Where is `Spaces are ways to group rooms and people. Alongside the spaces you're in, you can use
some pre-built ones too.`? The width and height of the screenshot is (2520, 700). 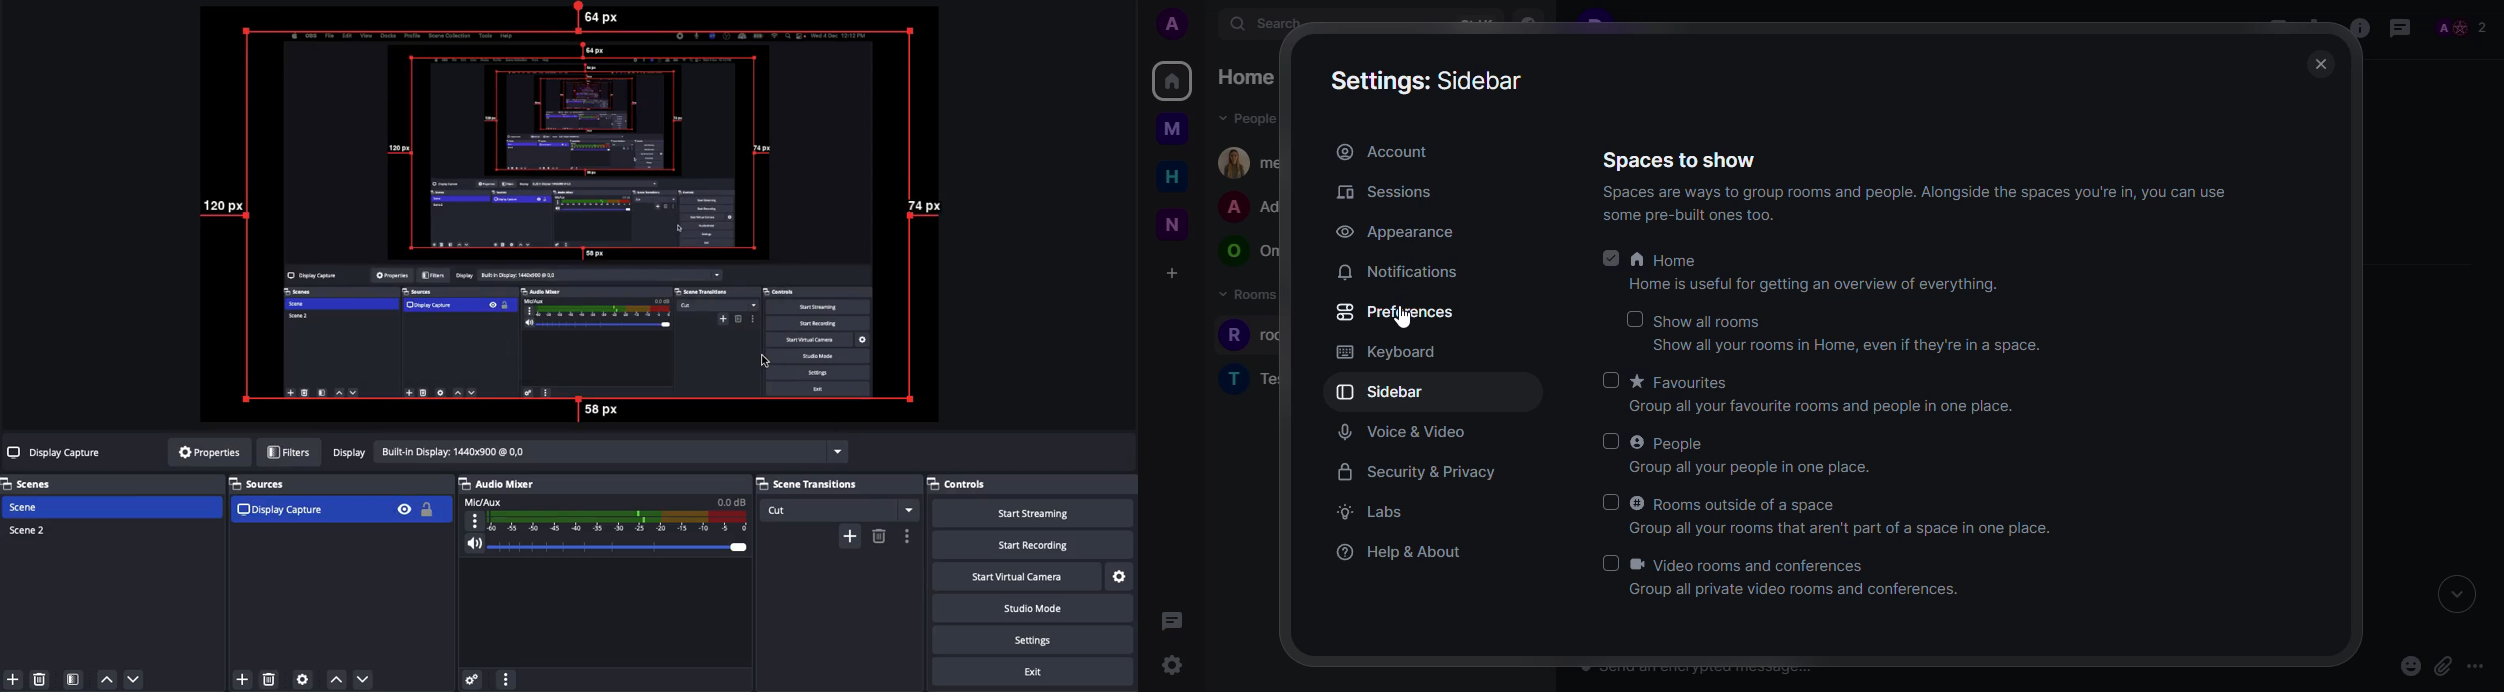 Spaces are ways to group rooms and people. Alongside the spaces you're in, you can use
some pre-built ones too. is located at coordinates (1903, 205).